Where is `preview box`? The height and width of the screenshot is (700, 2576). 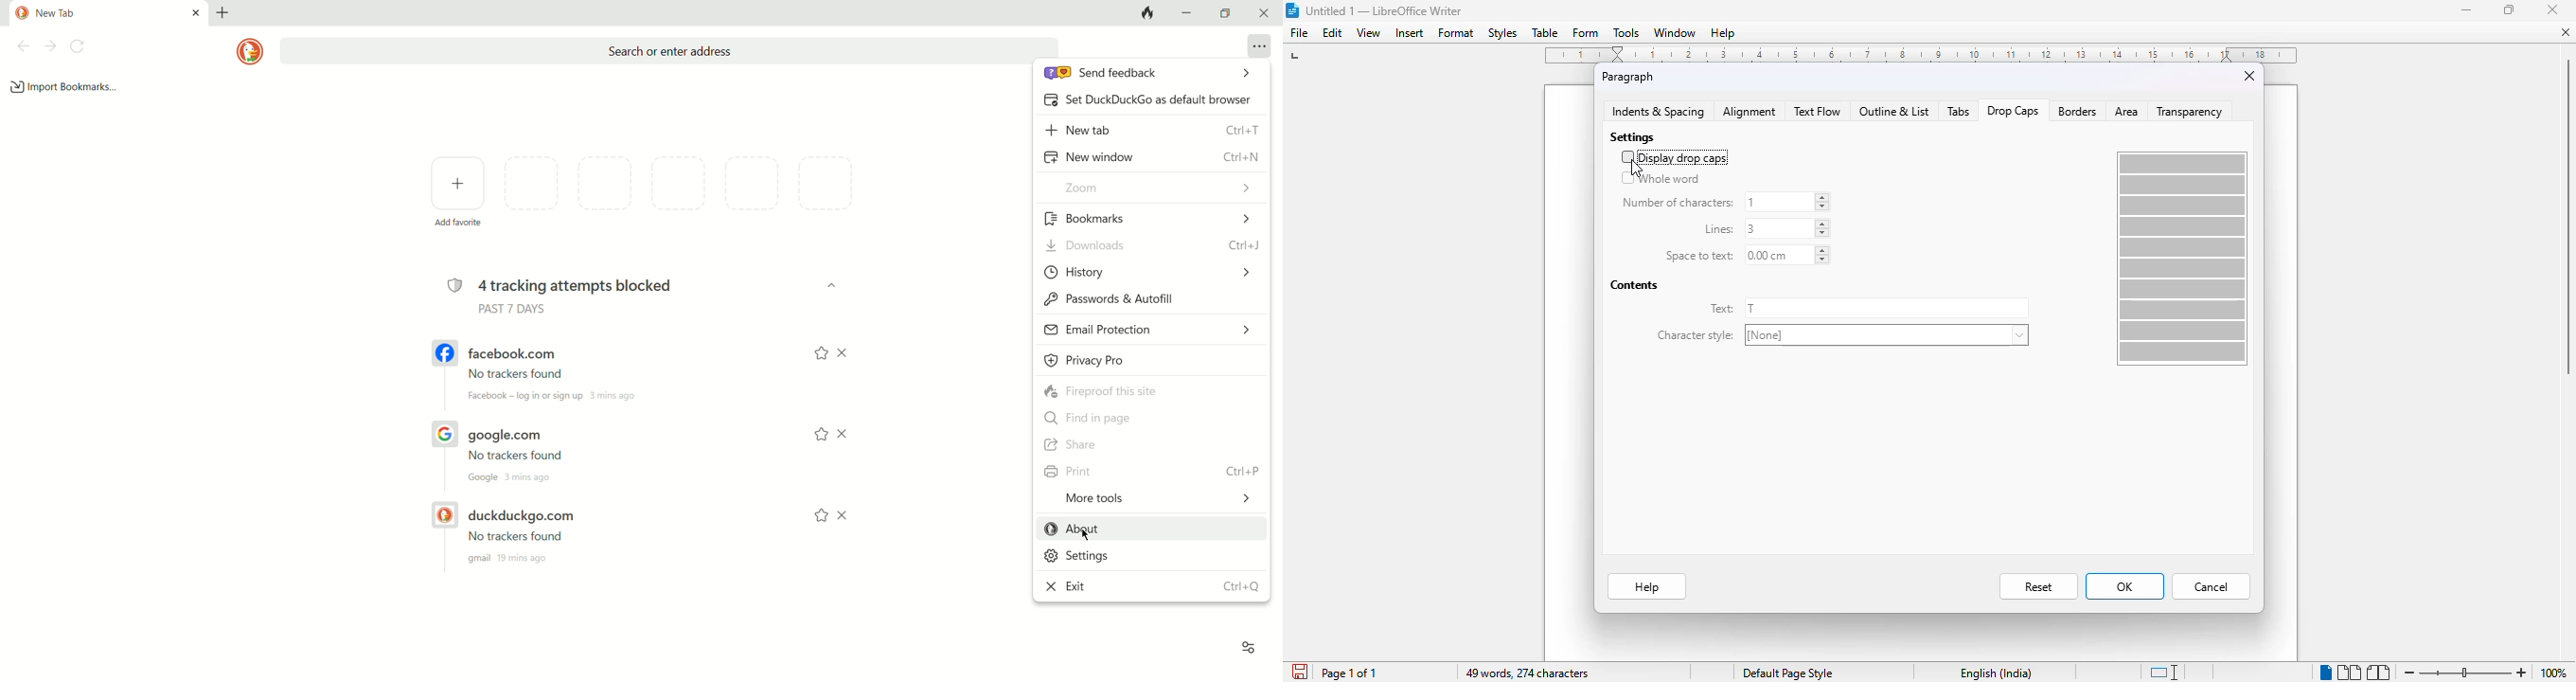 preview box is located at coordinates (2183, 260).